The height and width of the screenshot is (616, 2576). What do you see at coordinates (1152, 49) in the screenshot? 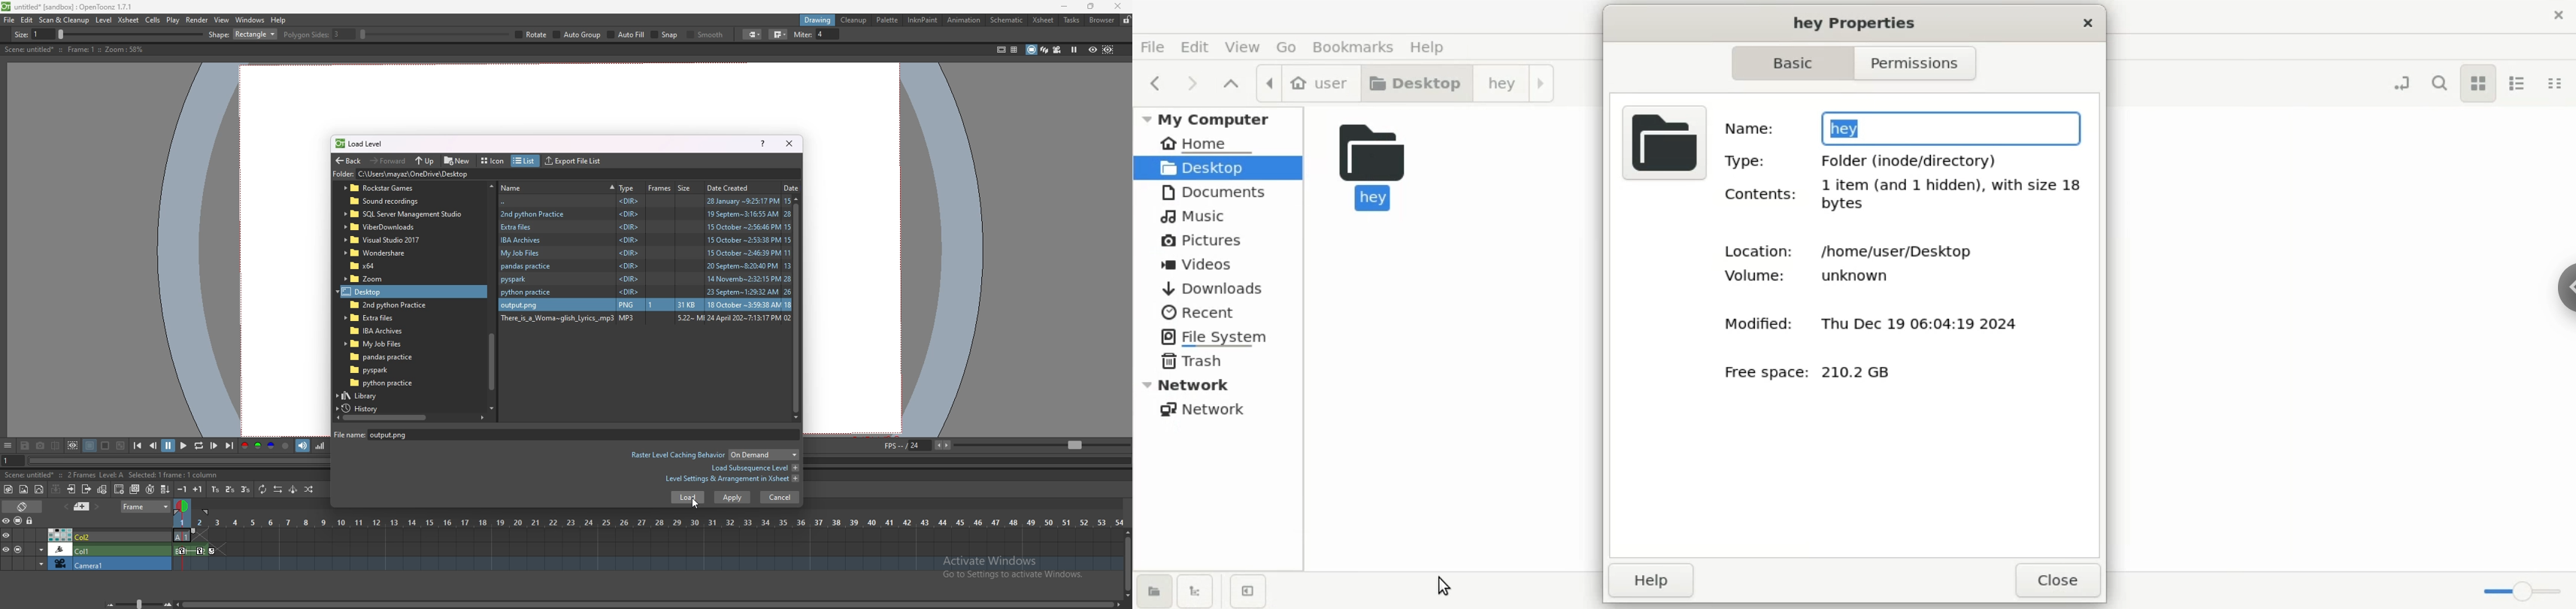
I see `file` at bounding box center [1152, 49].